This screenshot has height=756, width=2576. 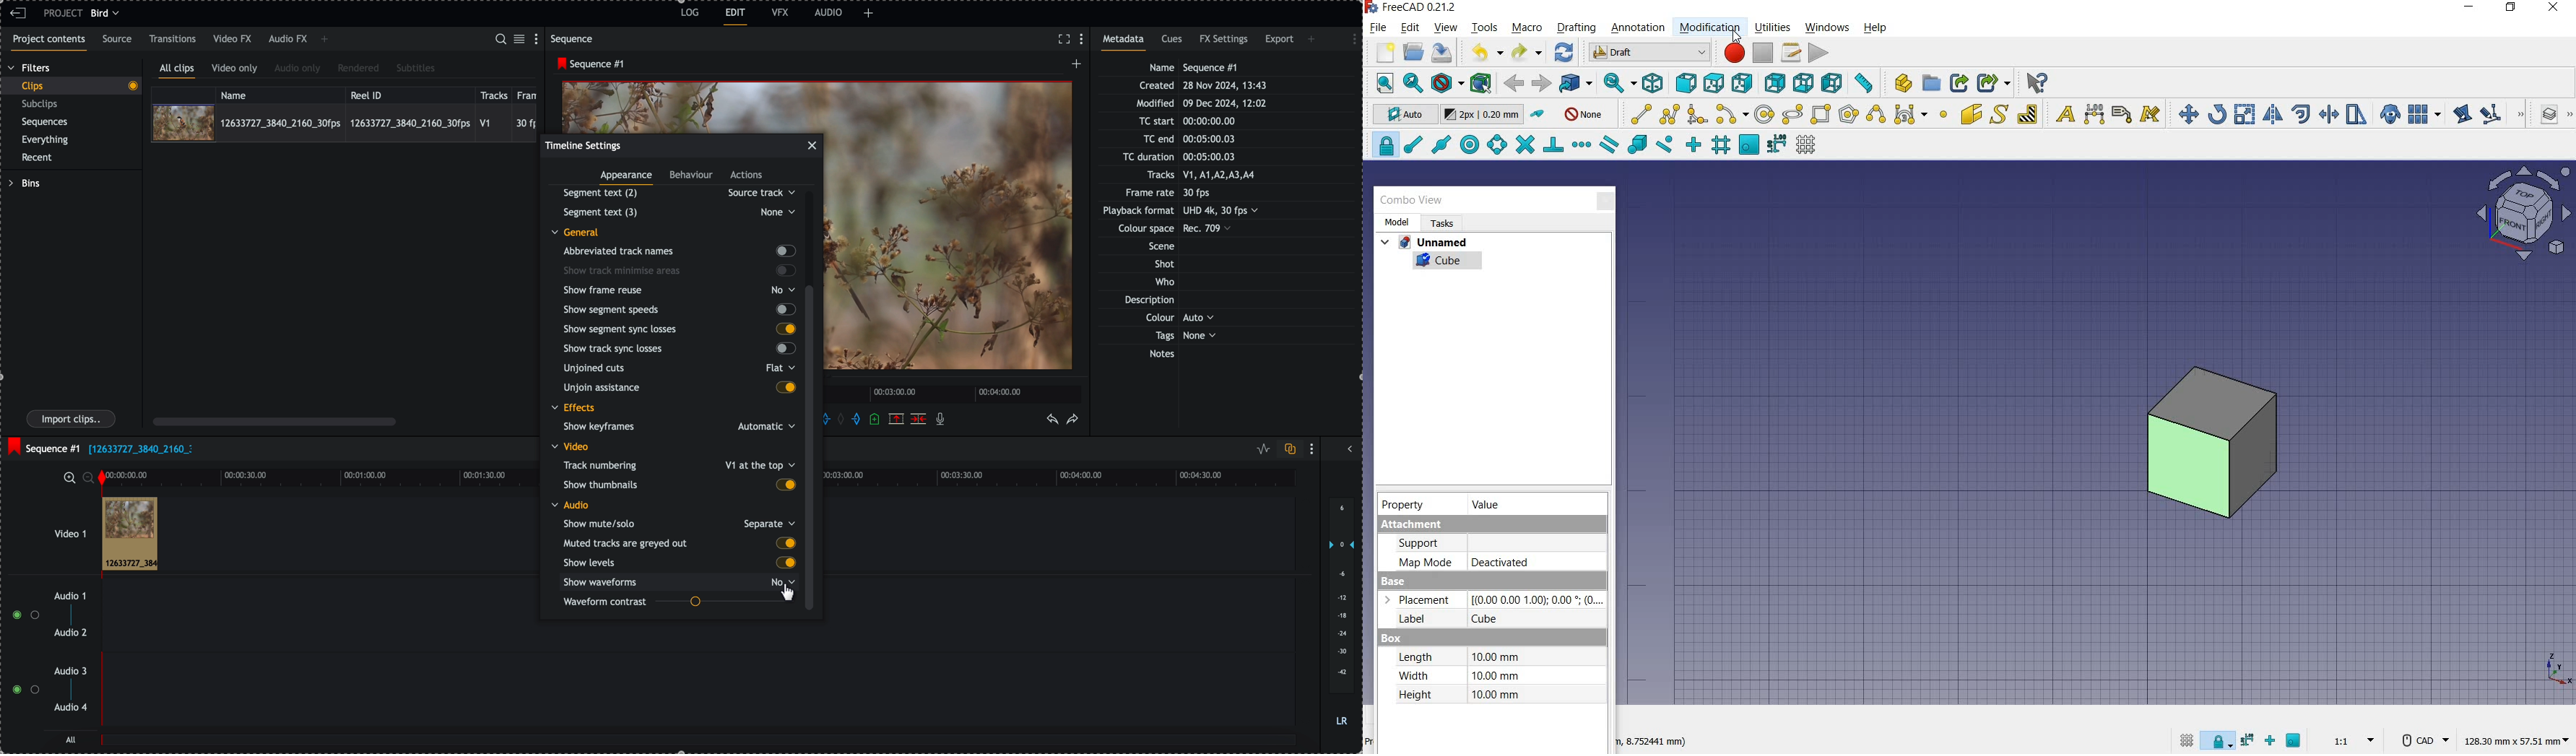 I want to click on go to linked objects, so click(x=1575, y=84).